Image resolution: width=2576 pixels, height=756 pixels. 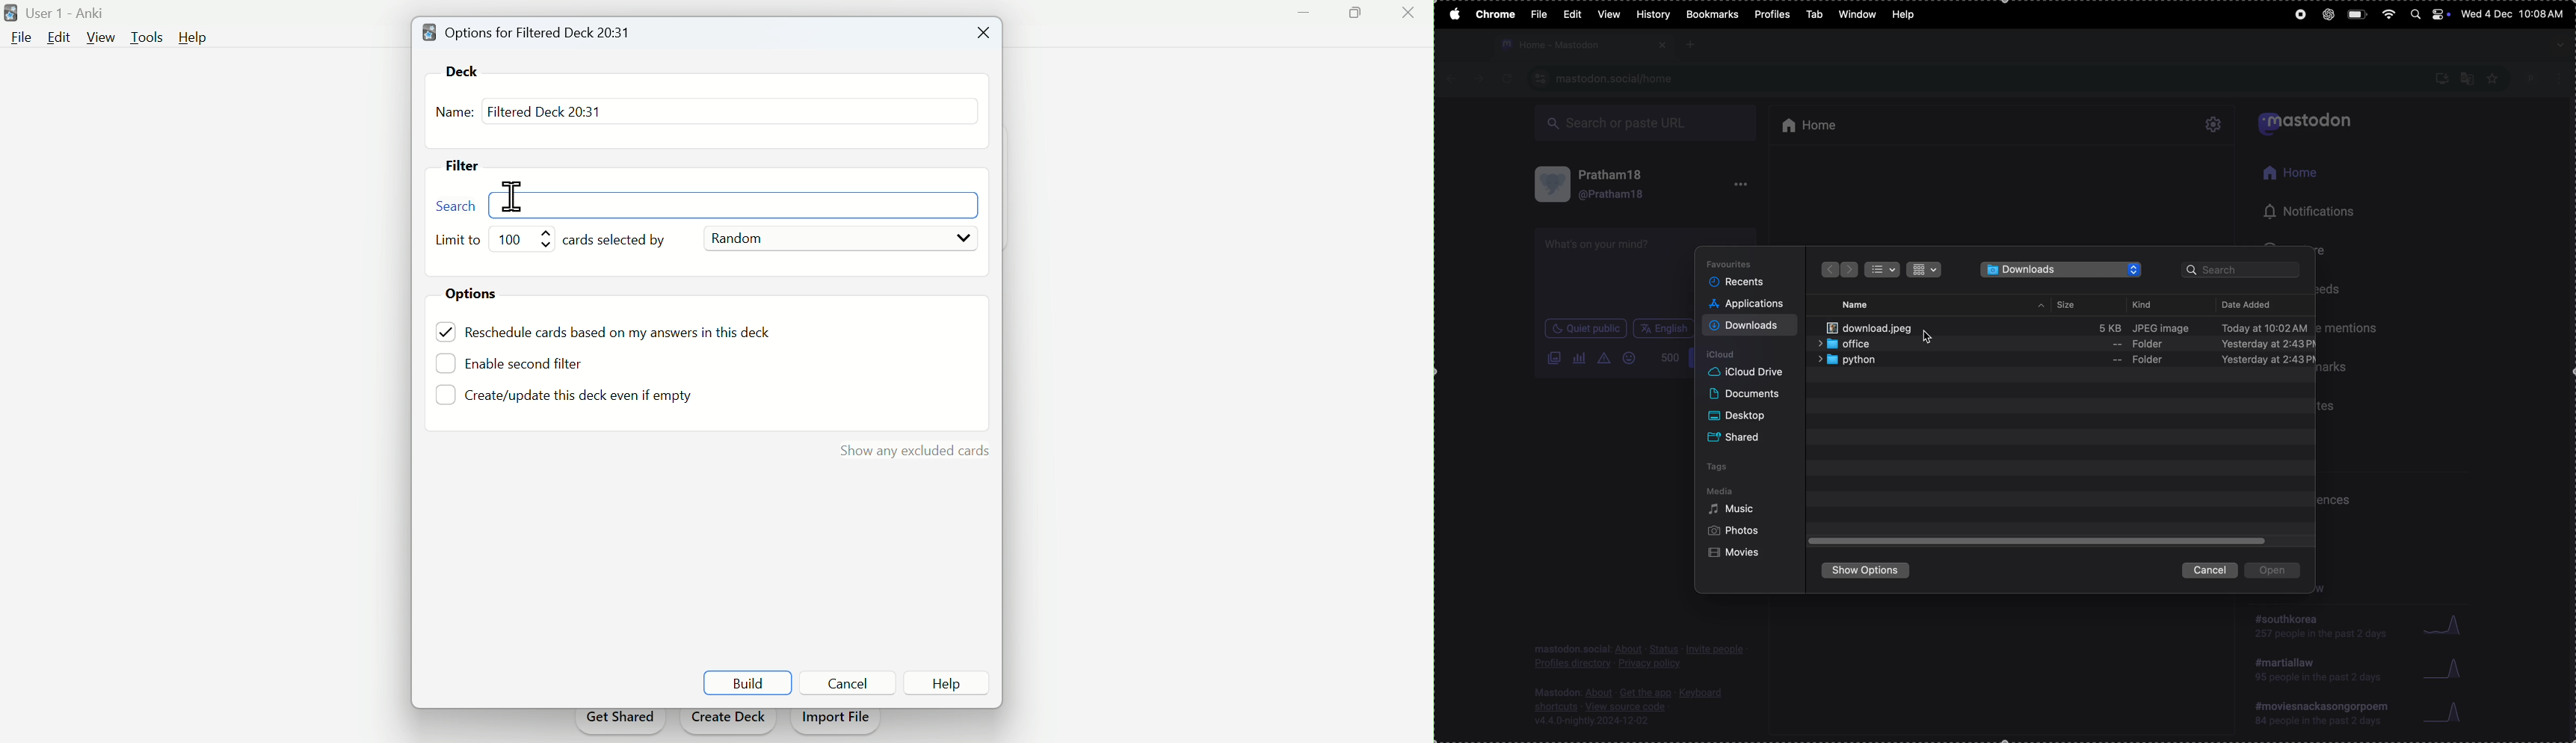 What do you see at coordinates (2559, 45) in the screenshot?
I see `dropdown` at bounding box center [2559, 45].